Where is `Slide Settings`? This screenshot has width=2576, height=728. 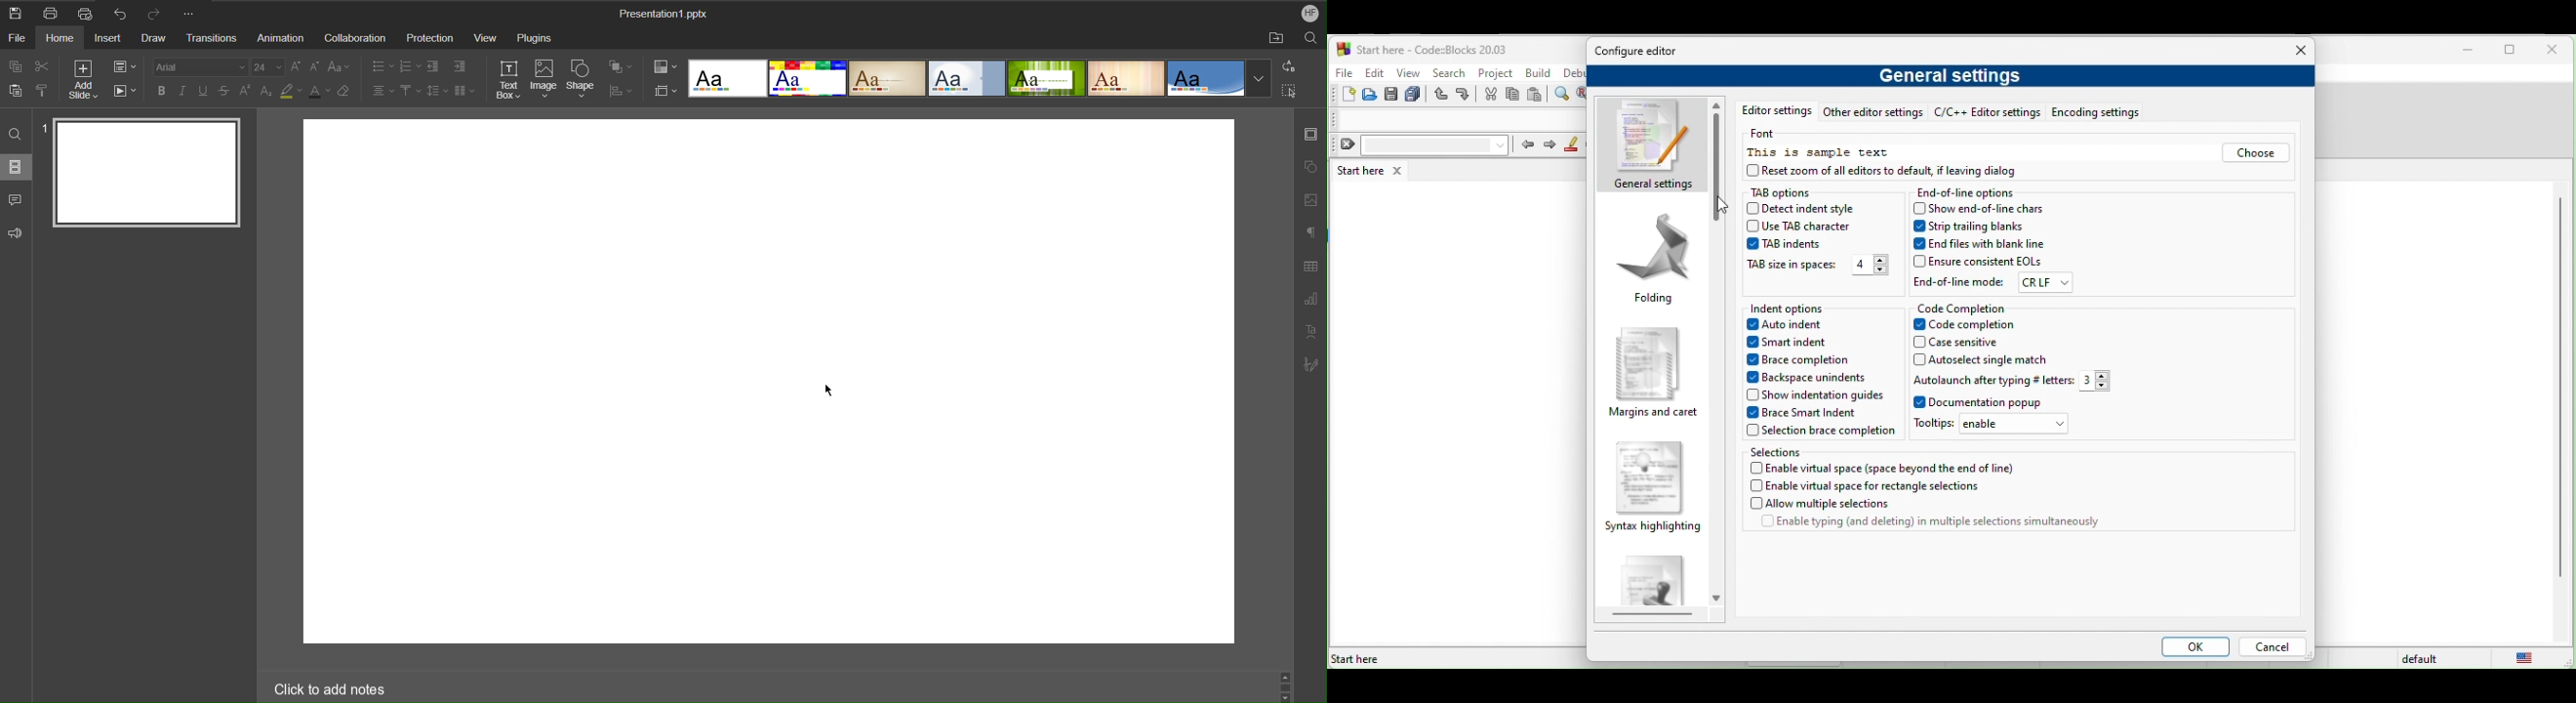 Slide Settings is located at coordinates (1312, 134).